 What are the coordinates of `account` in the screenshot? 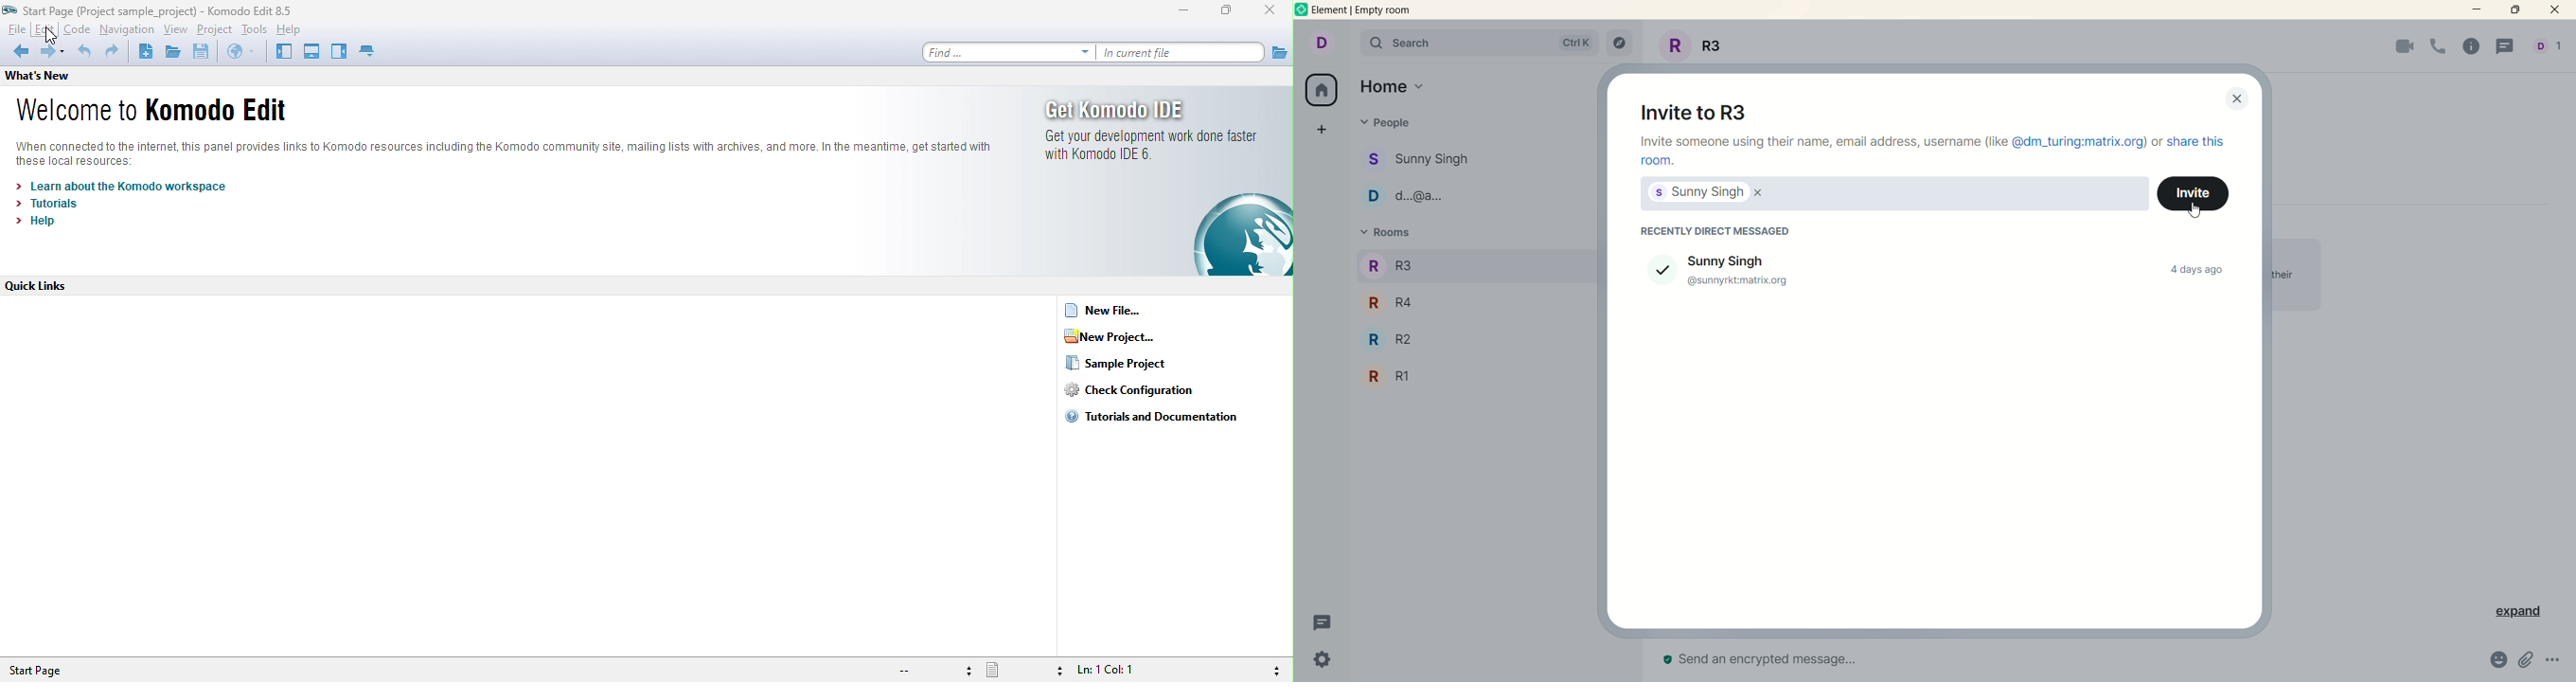 It's located at (1319, 42).